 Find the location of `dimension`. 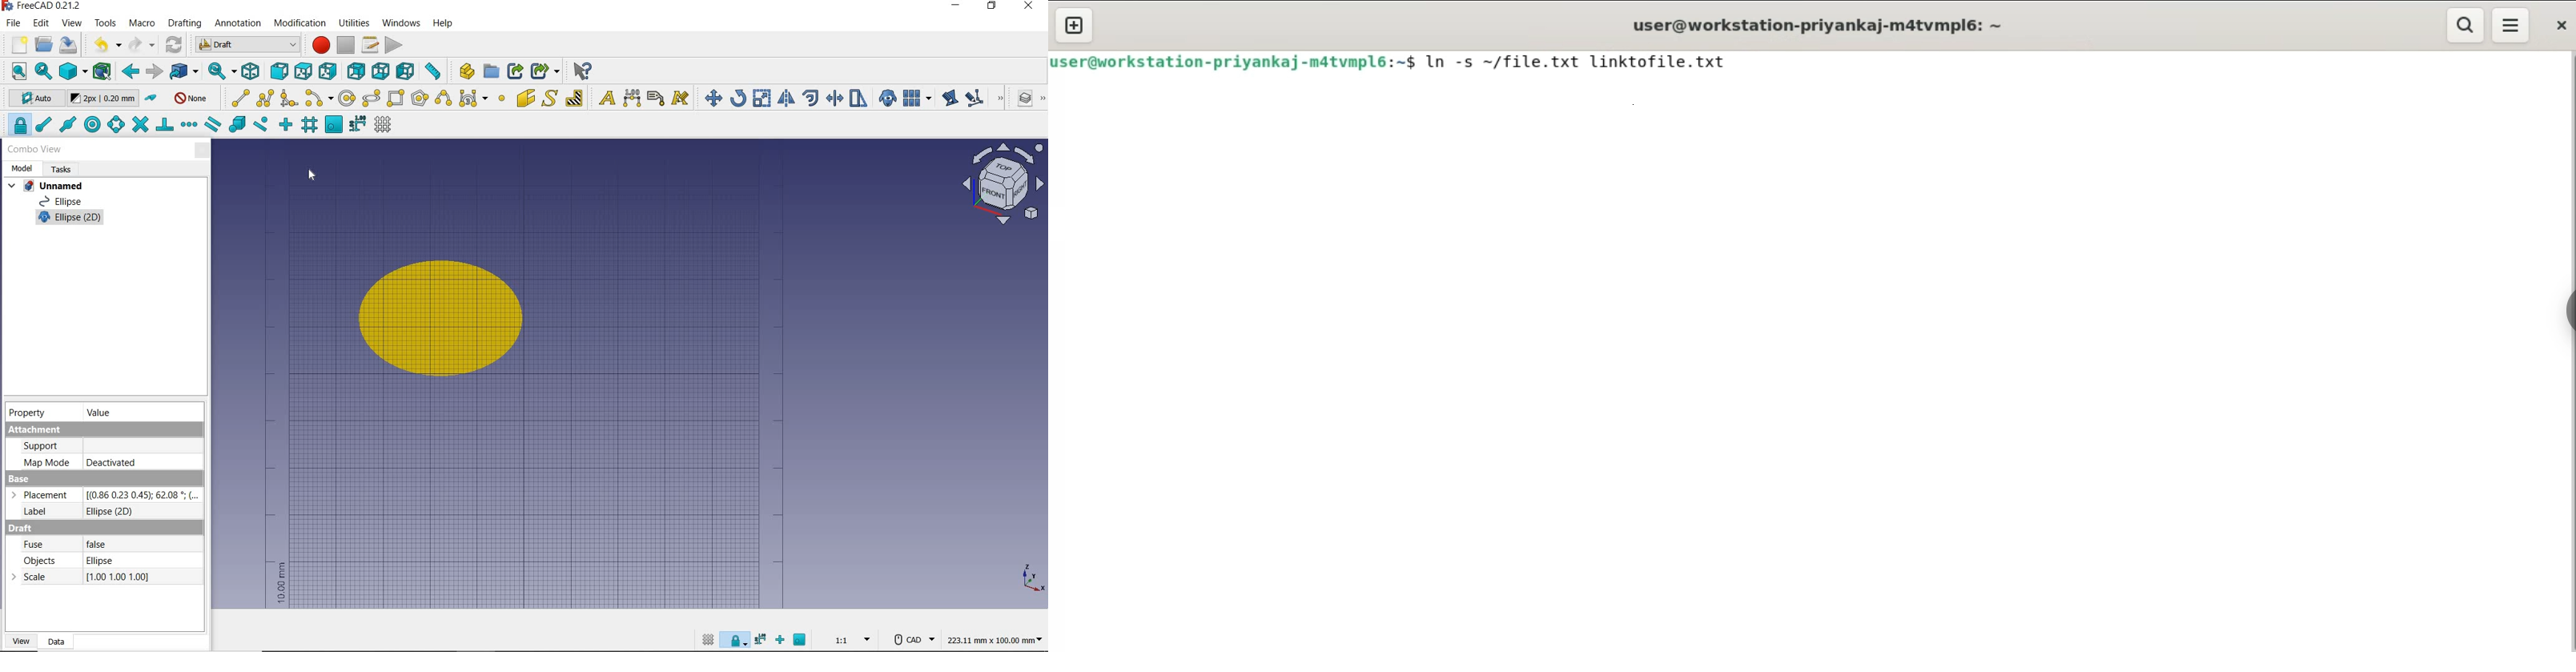

dimension is located at coordinates (632, 99).